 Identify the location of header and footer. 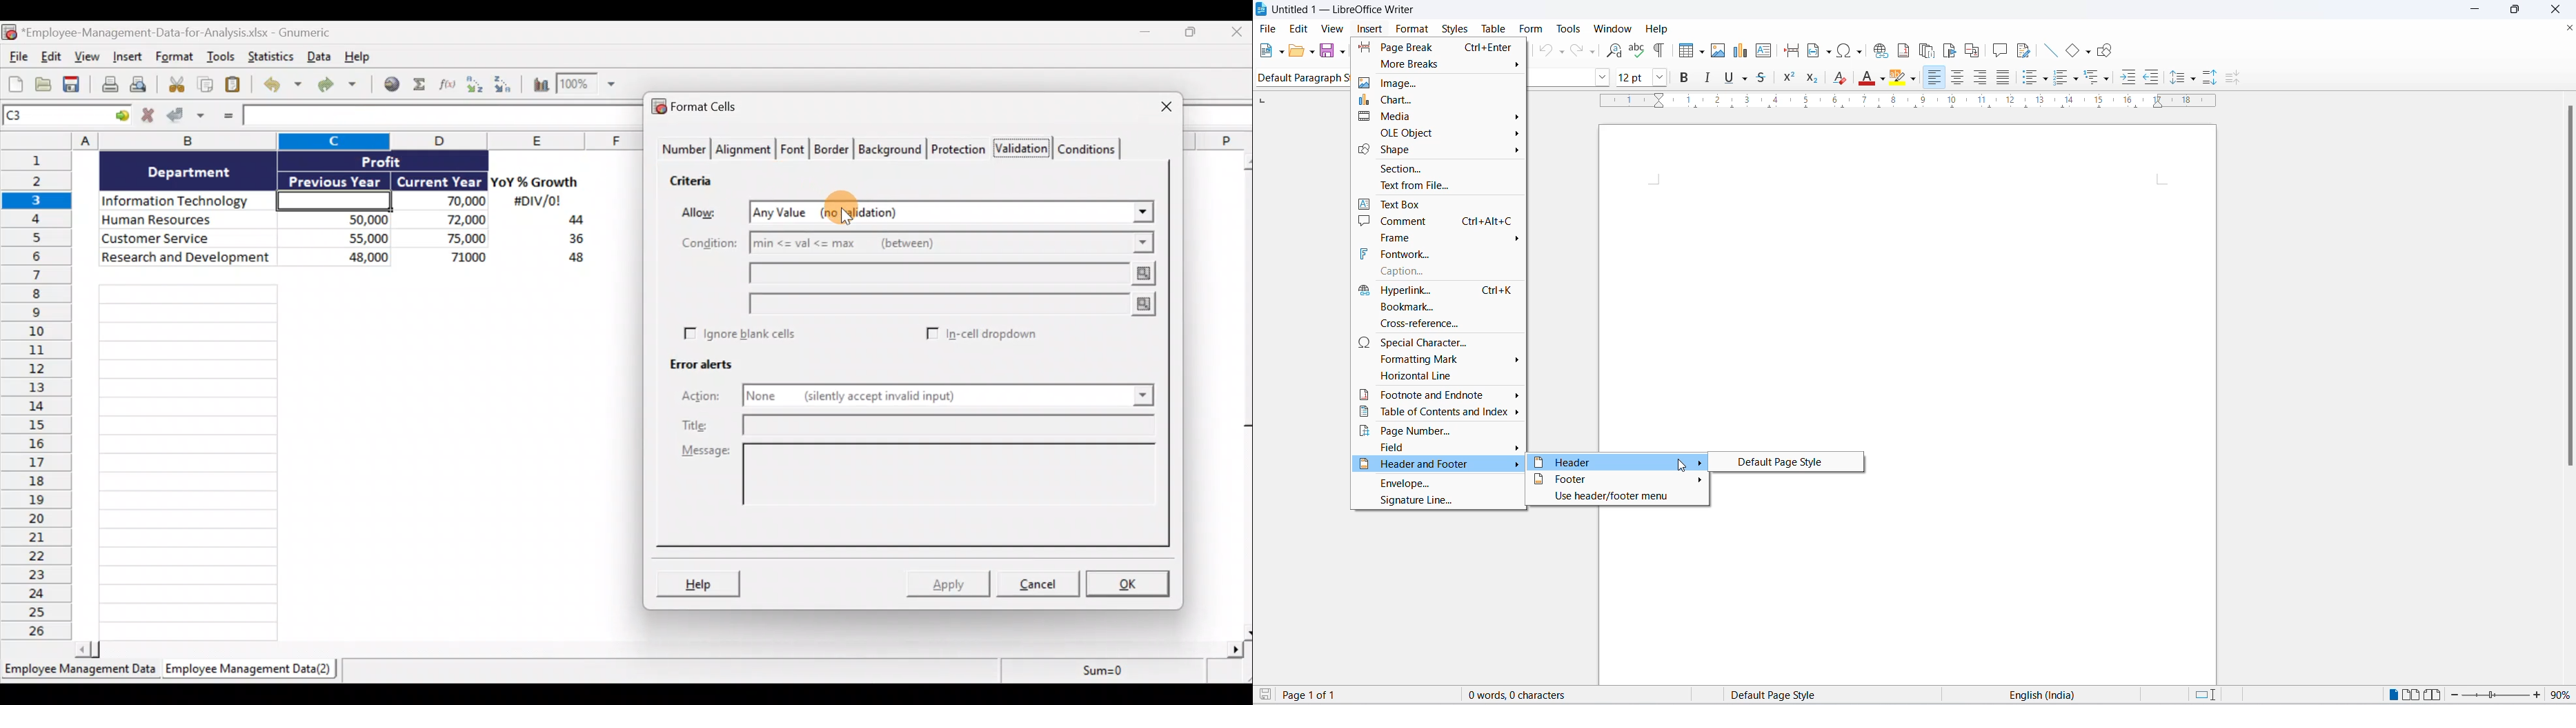
(1438, 466).